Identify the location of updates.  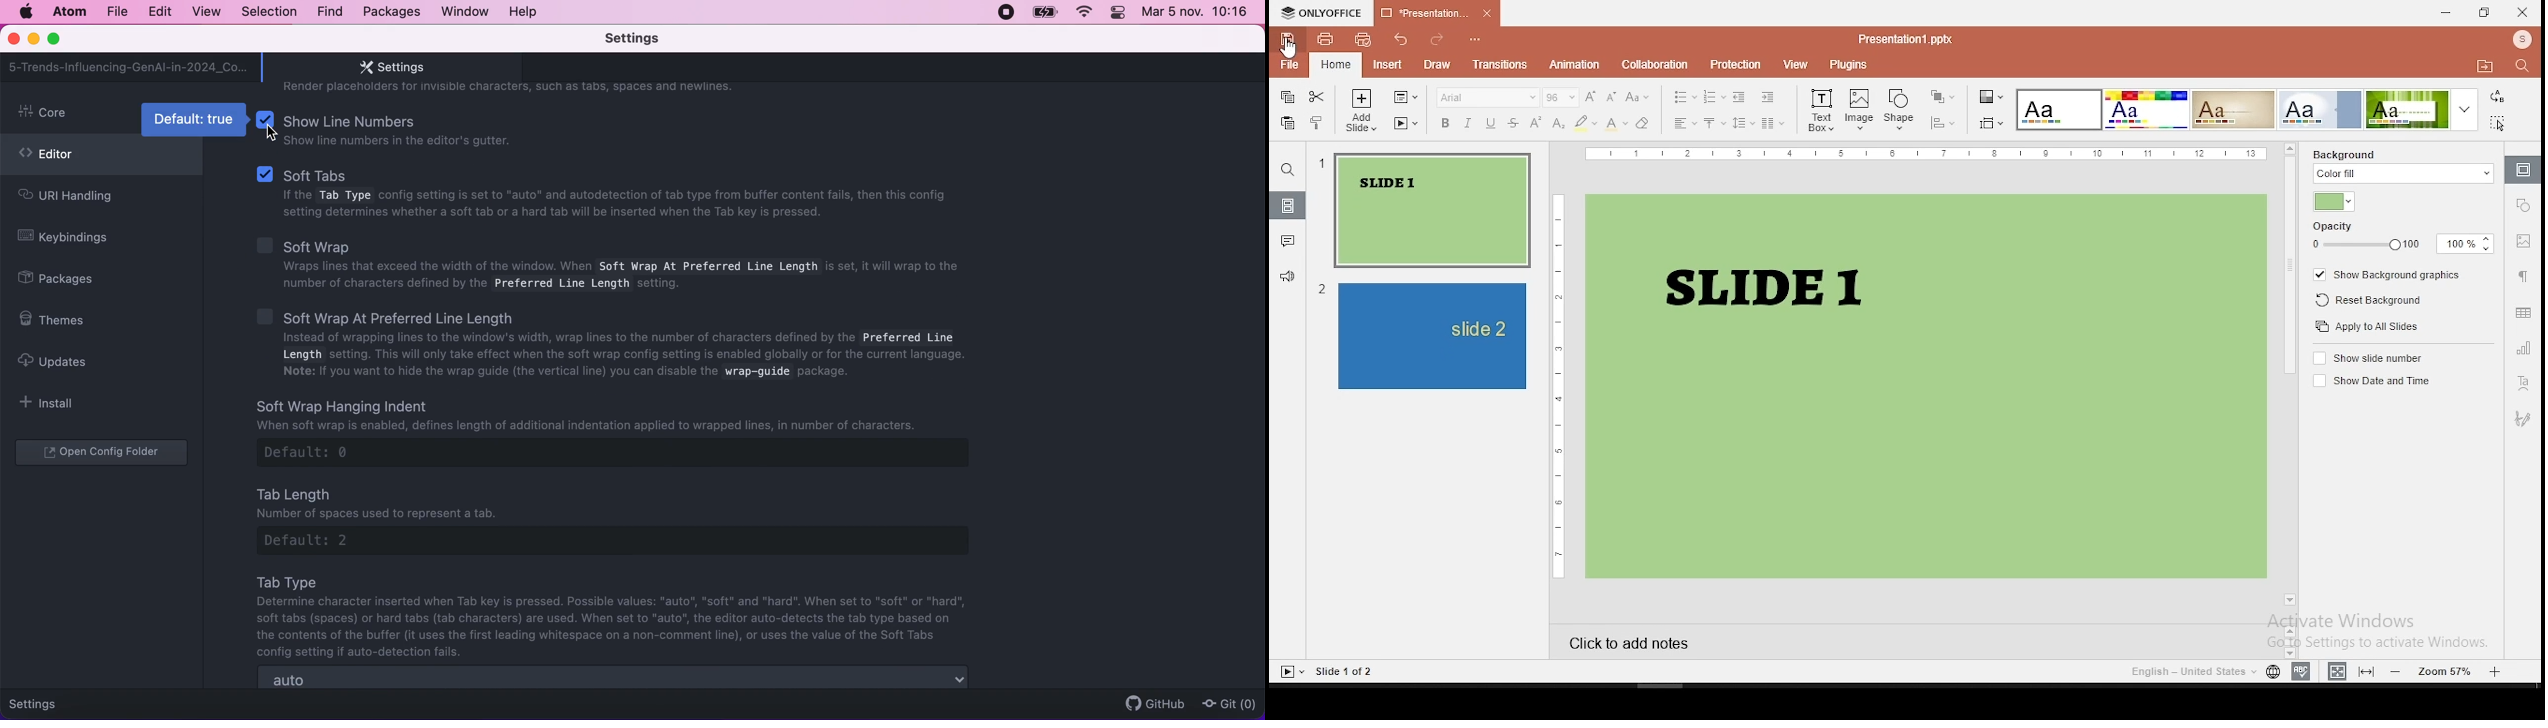
(62, 361).